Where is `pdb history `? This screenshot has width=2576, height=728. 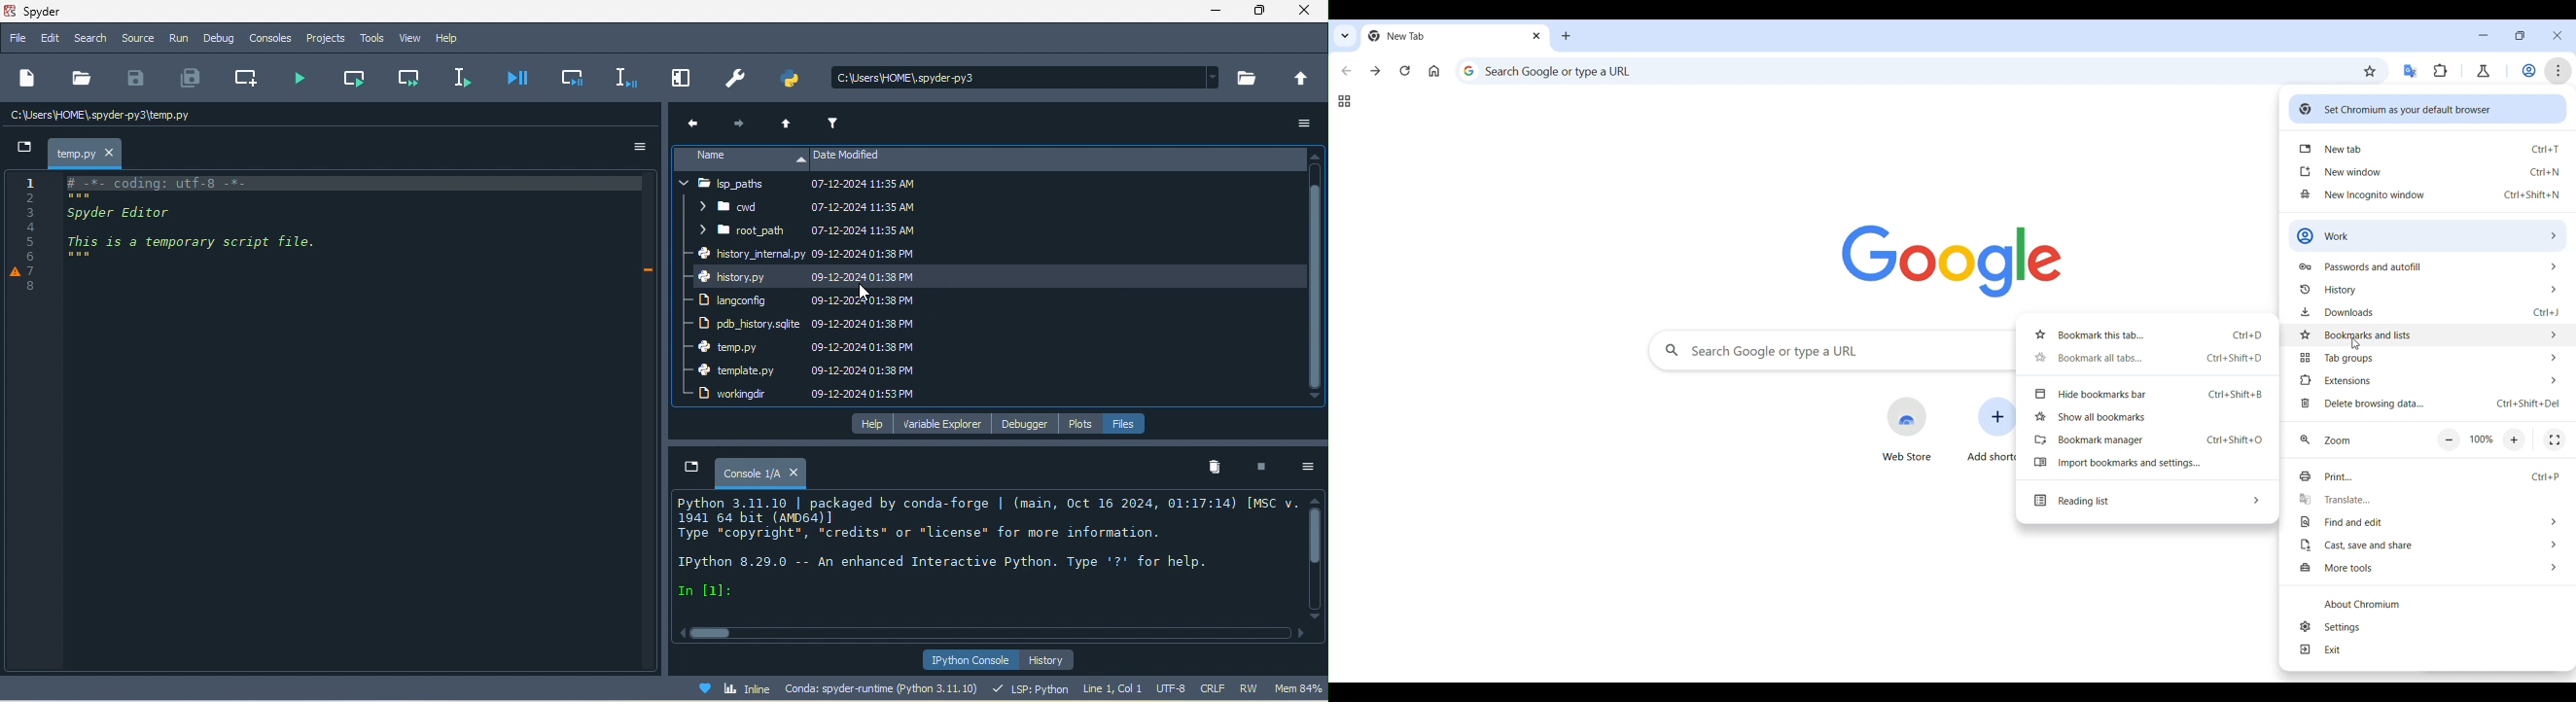 pdb history  is located at coordinates (746, 324).